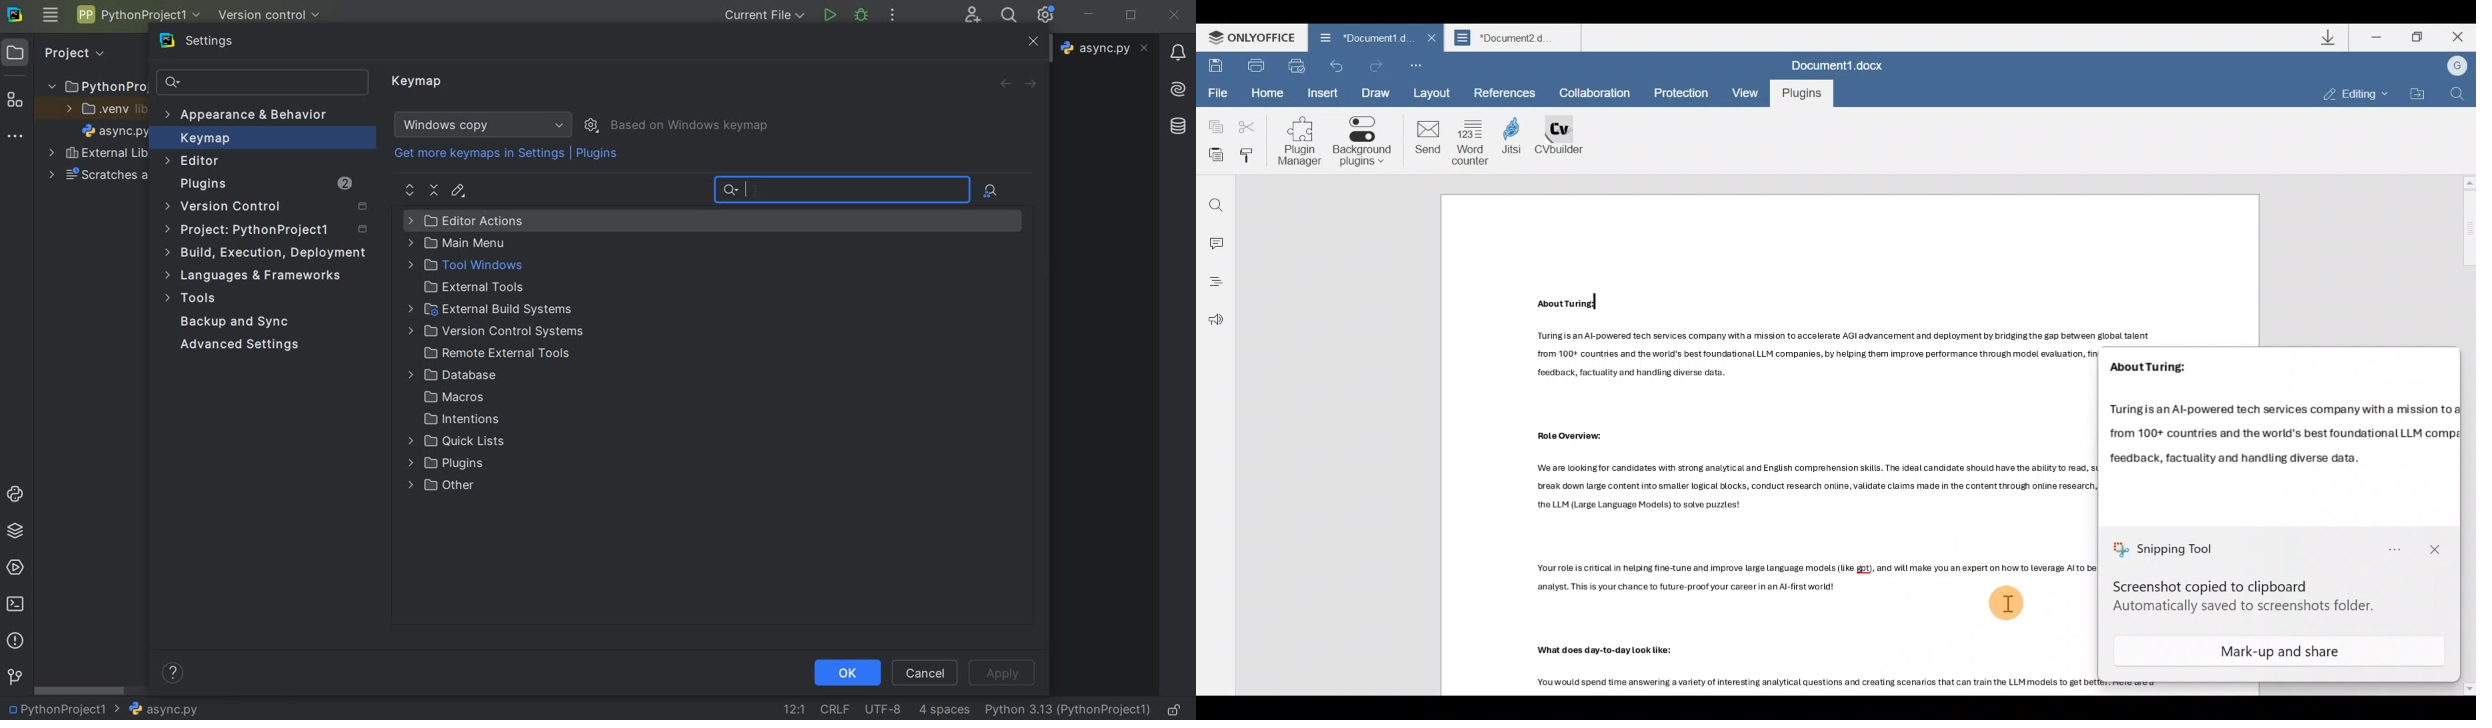 The height and width of the screenshot is (728, 2492). I want to click on project name, so click(137, 15).